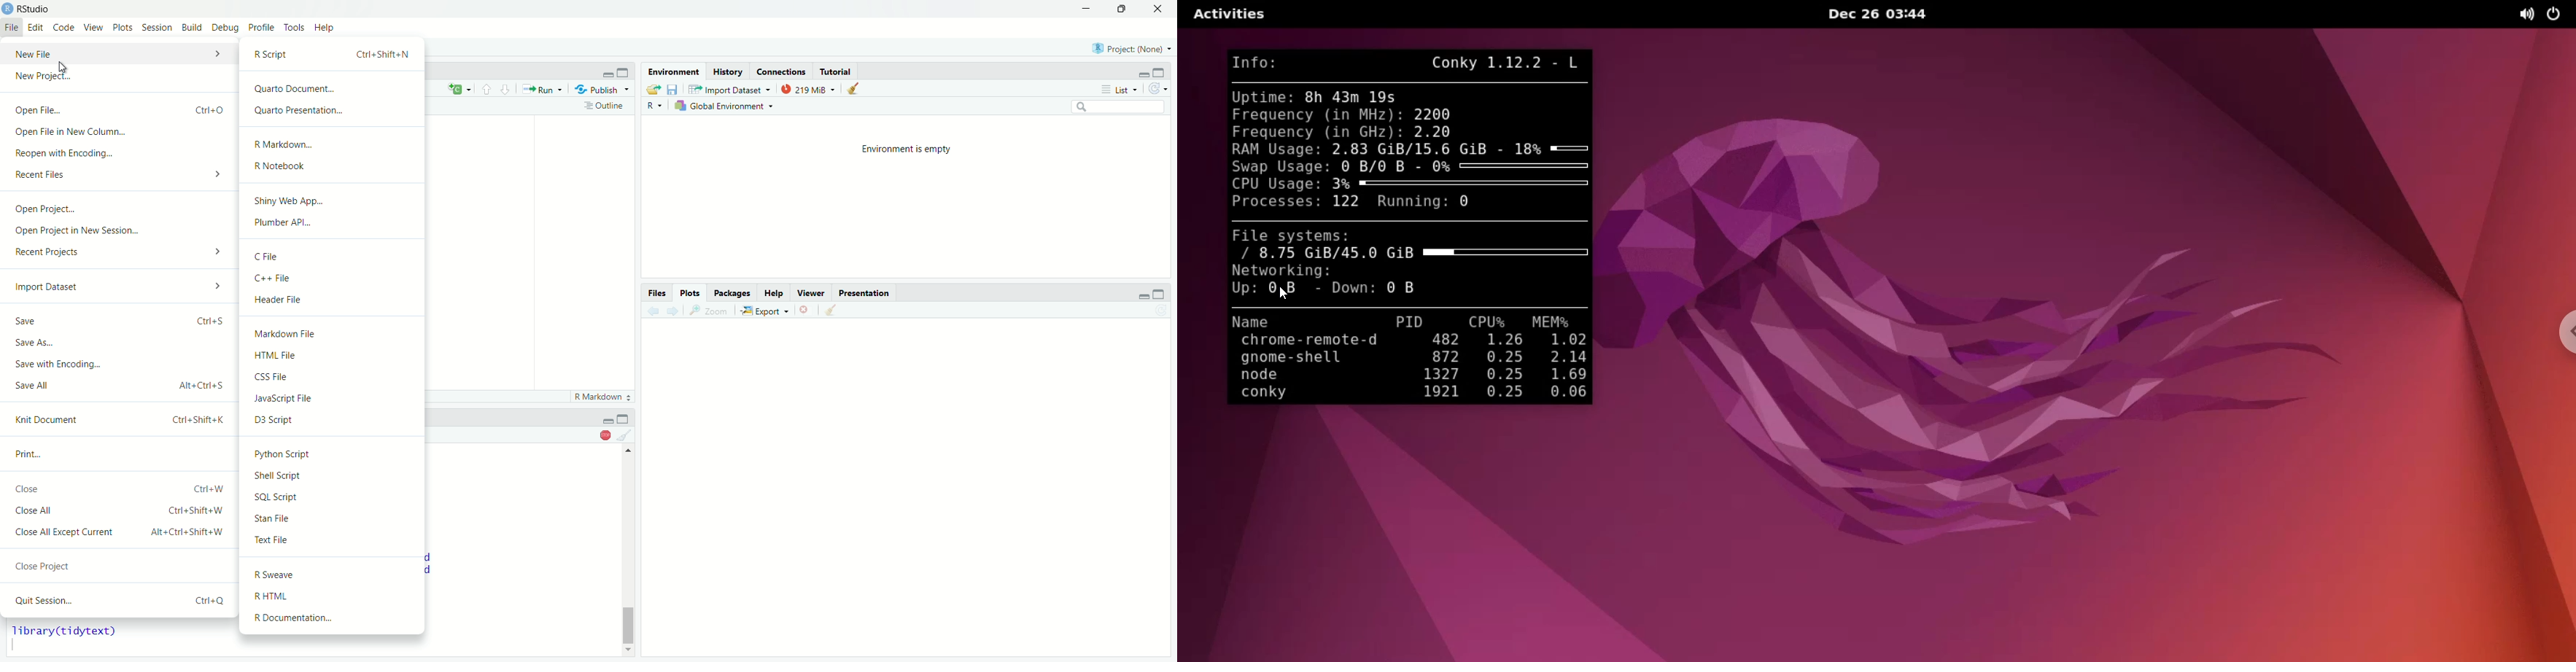  What do you see at coordinates (689, 293) in the screenshot?
I see `plots` at bounding box center [689, 293].